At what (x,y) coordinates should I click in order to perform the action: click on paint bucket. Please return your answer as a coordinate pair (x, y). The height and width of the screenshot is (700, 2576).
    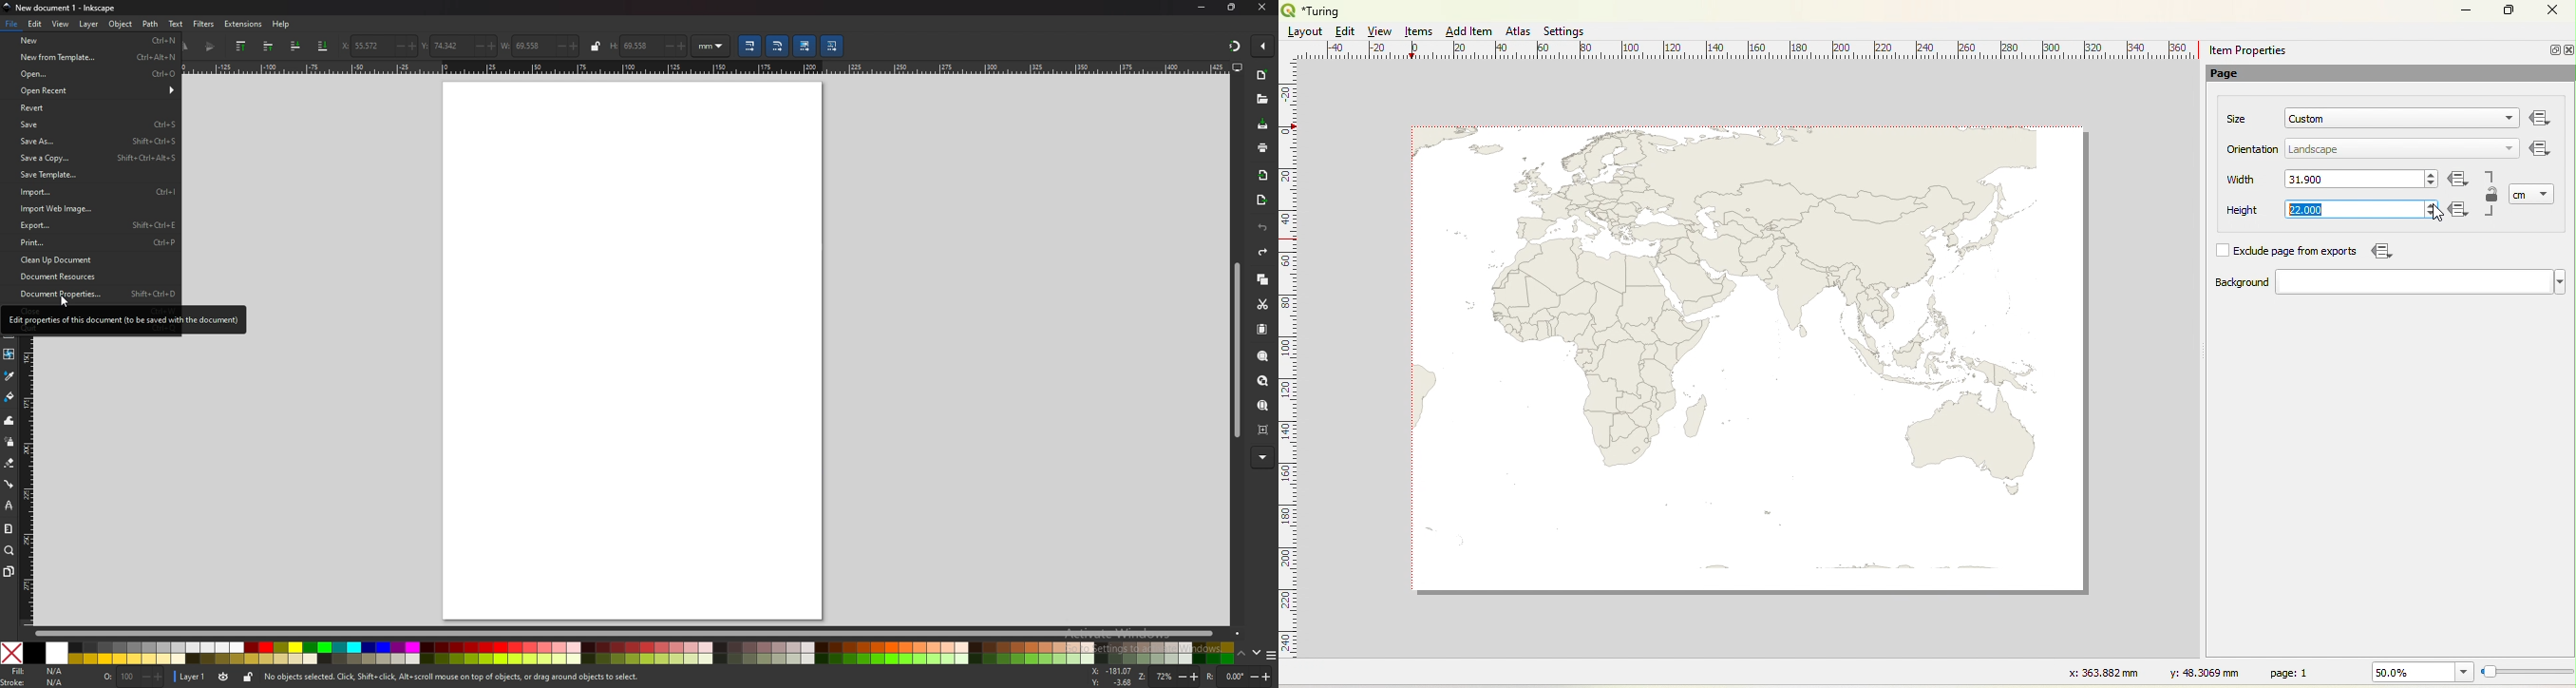
    Looking at the image, I should click on (9, 396).